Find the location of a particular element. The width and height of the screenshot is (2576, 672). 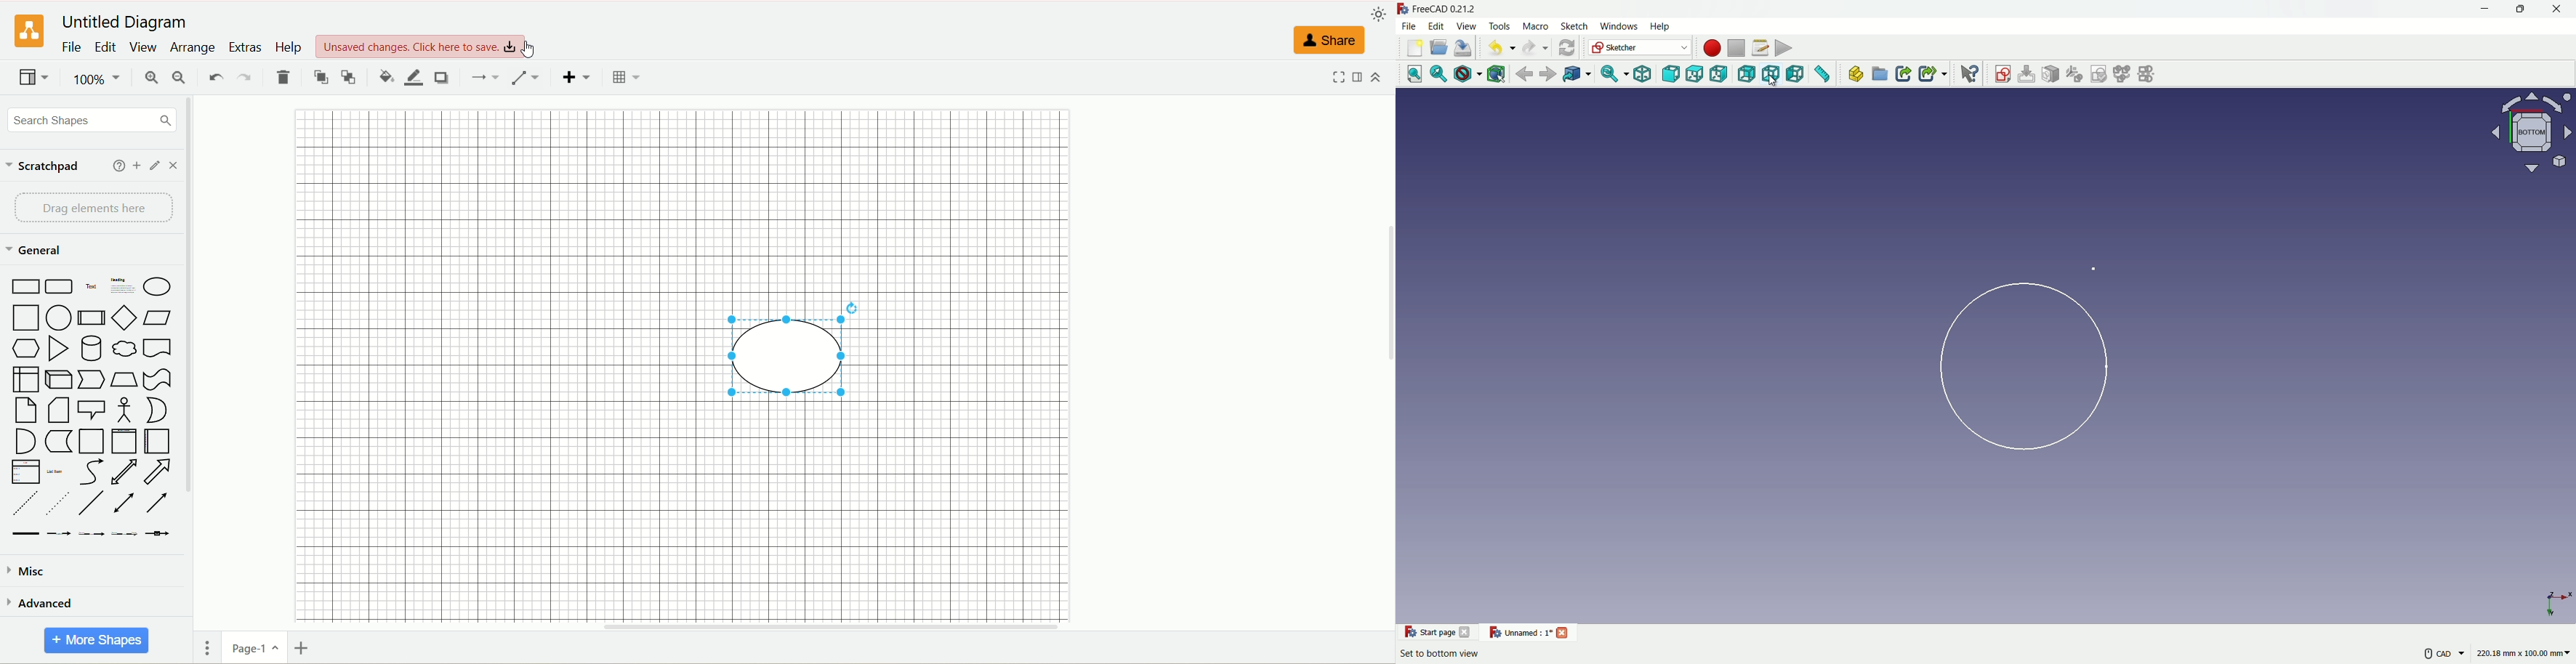

pages is located at coordinates (206, 647).